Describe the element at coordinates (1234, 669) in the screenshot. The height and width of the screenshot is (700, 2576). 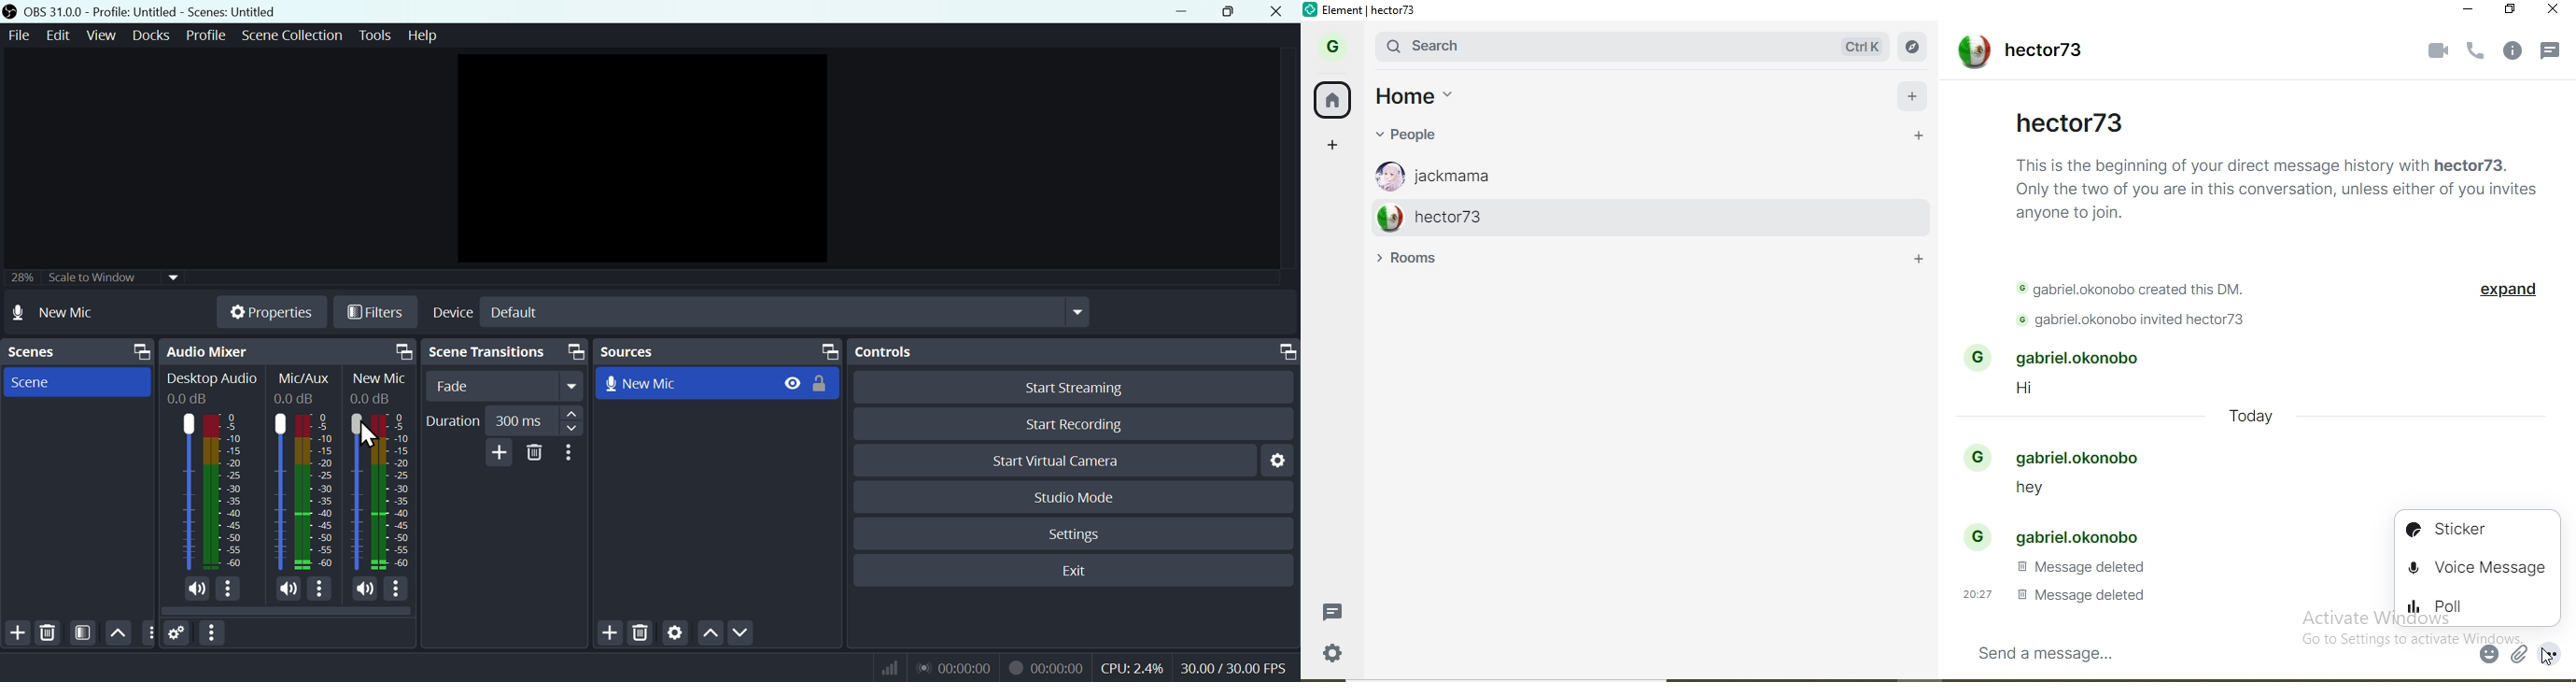
I see `Frame Per Second` at that location.